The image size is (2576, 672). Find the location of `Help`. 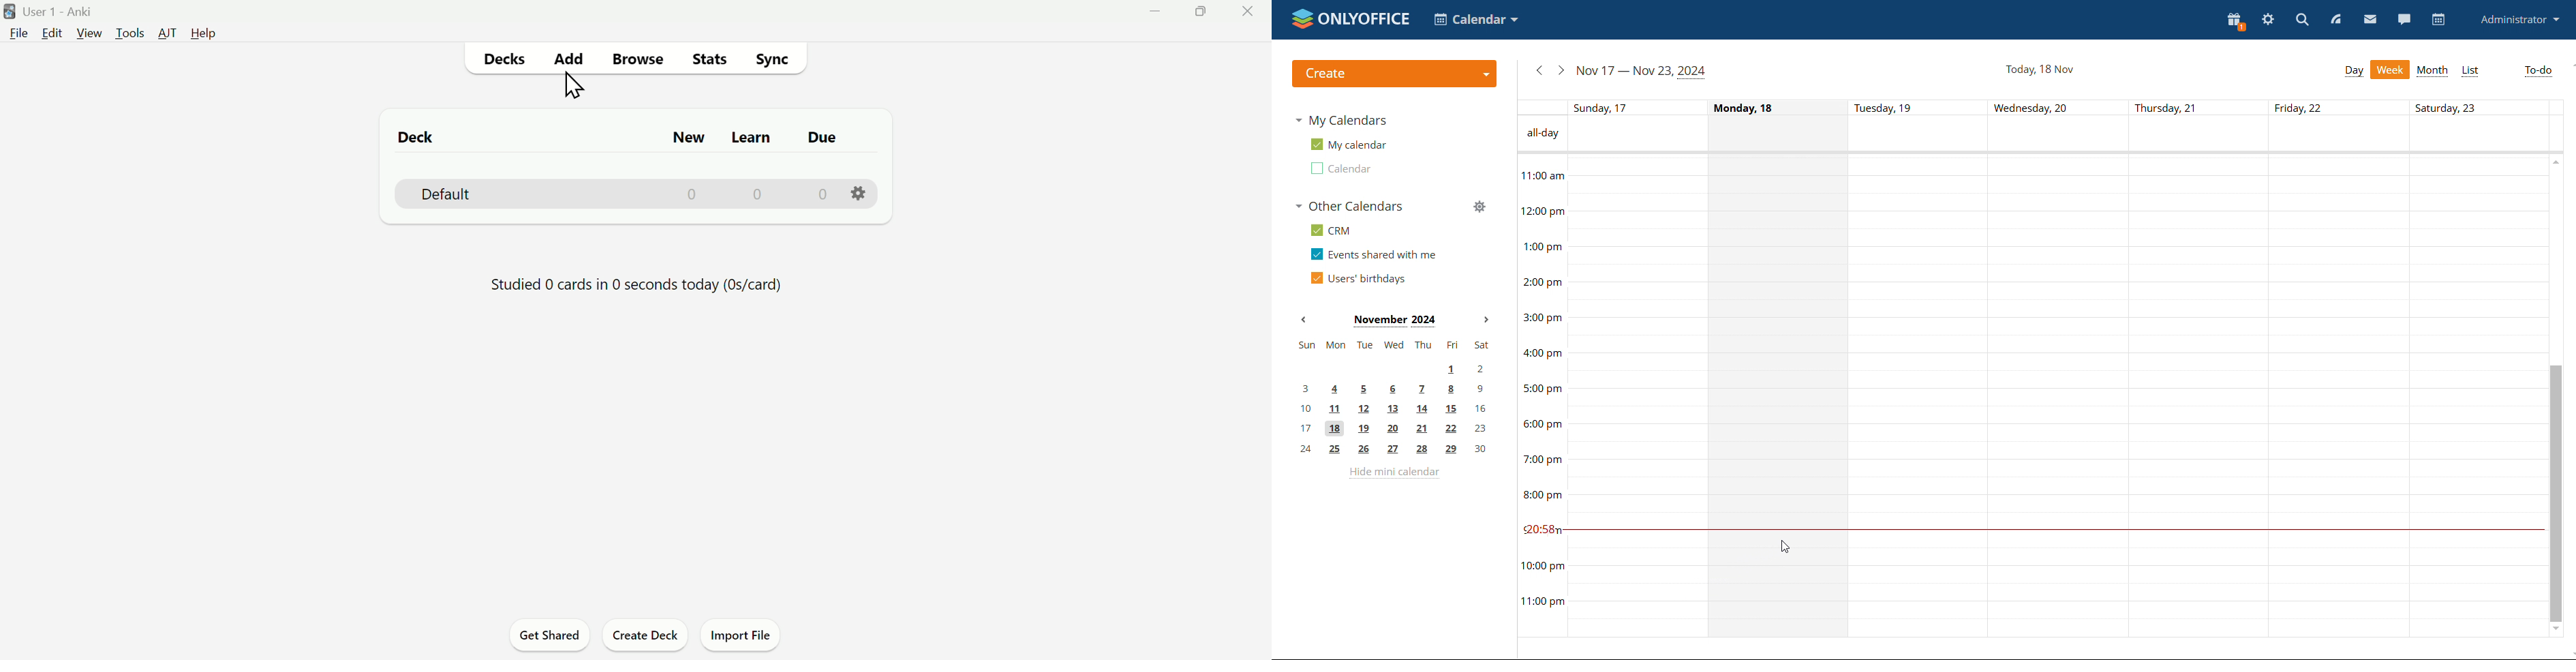

Help is located at coordinates (201, 34).